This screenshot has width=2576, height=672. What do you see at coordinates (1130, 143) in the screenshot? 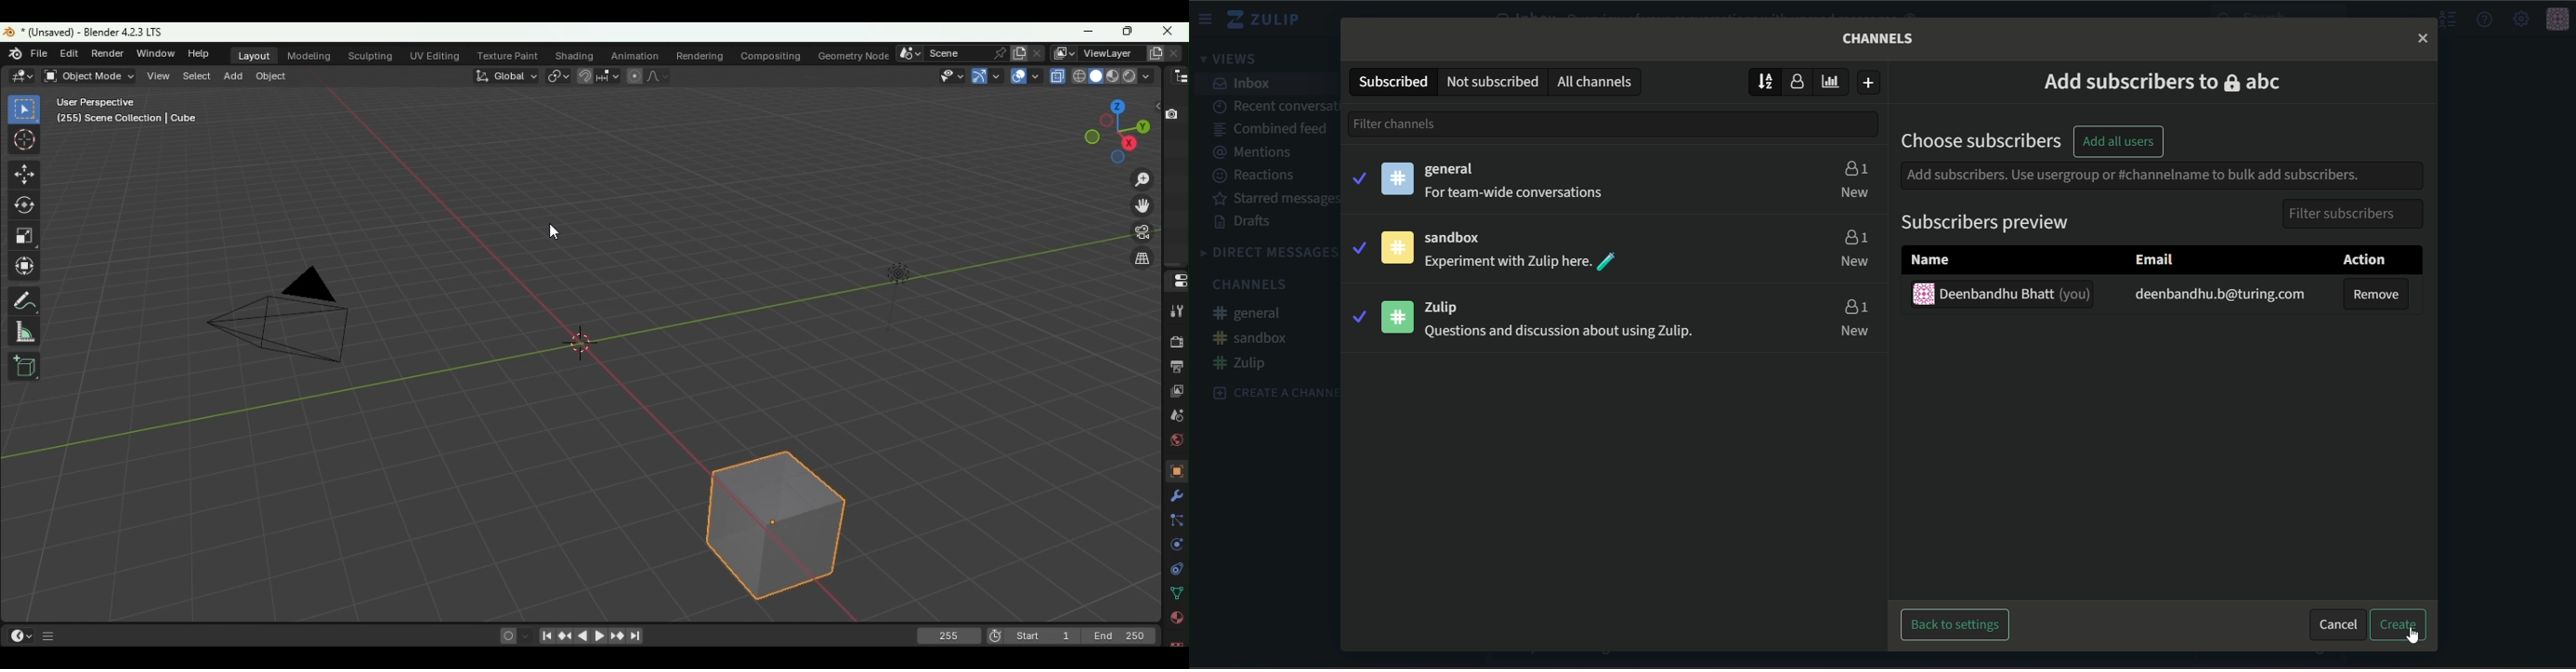
I see `Rotate the view` at bounding box center [1130, 143].